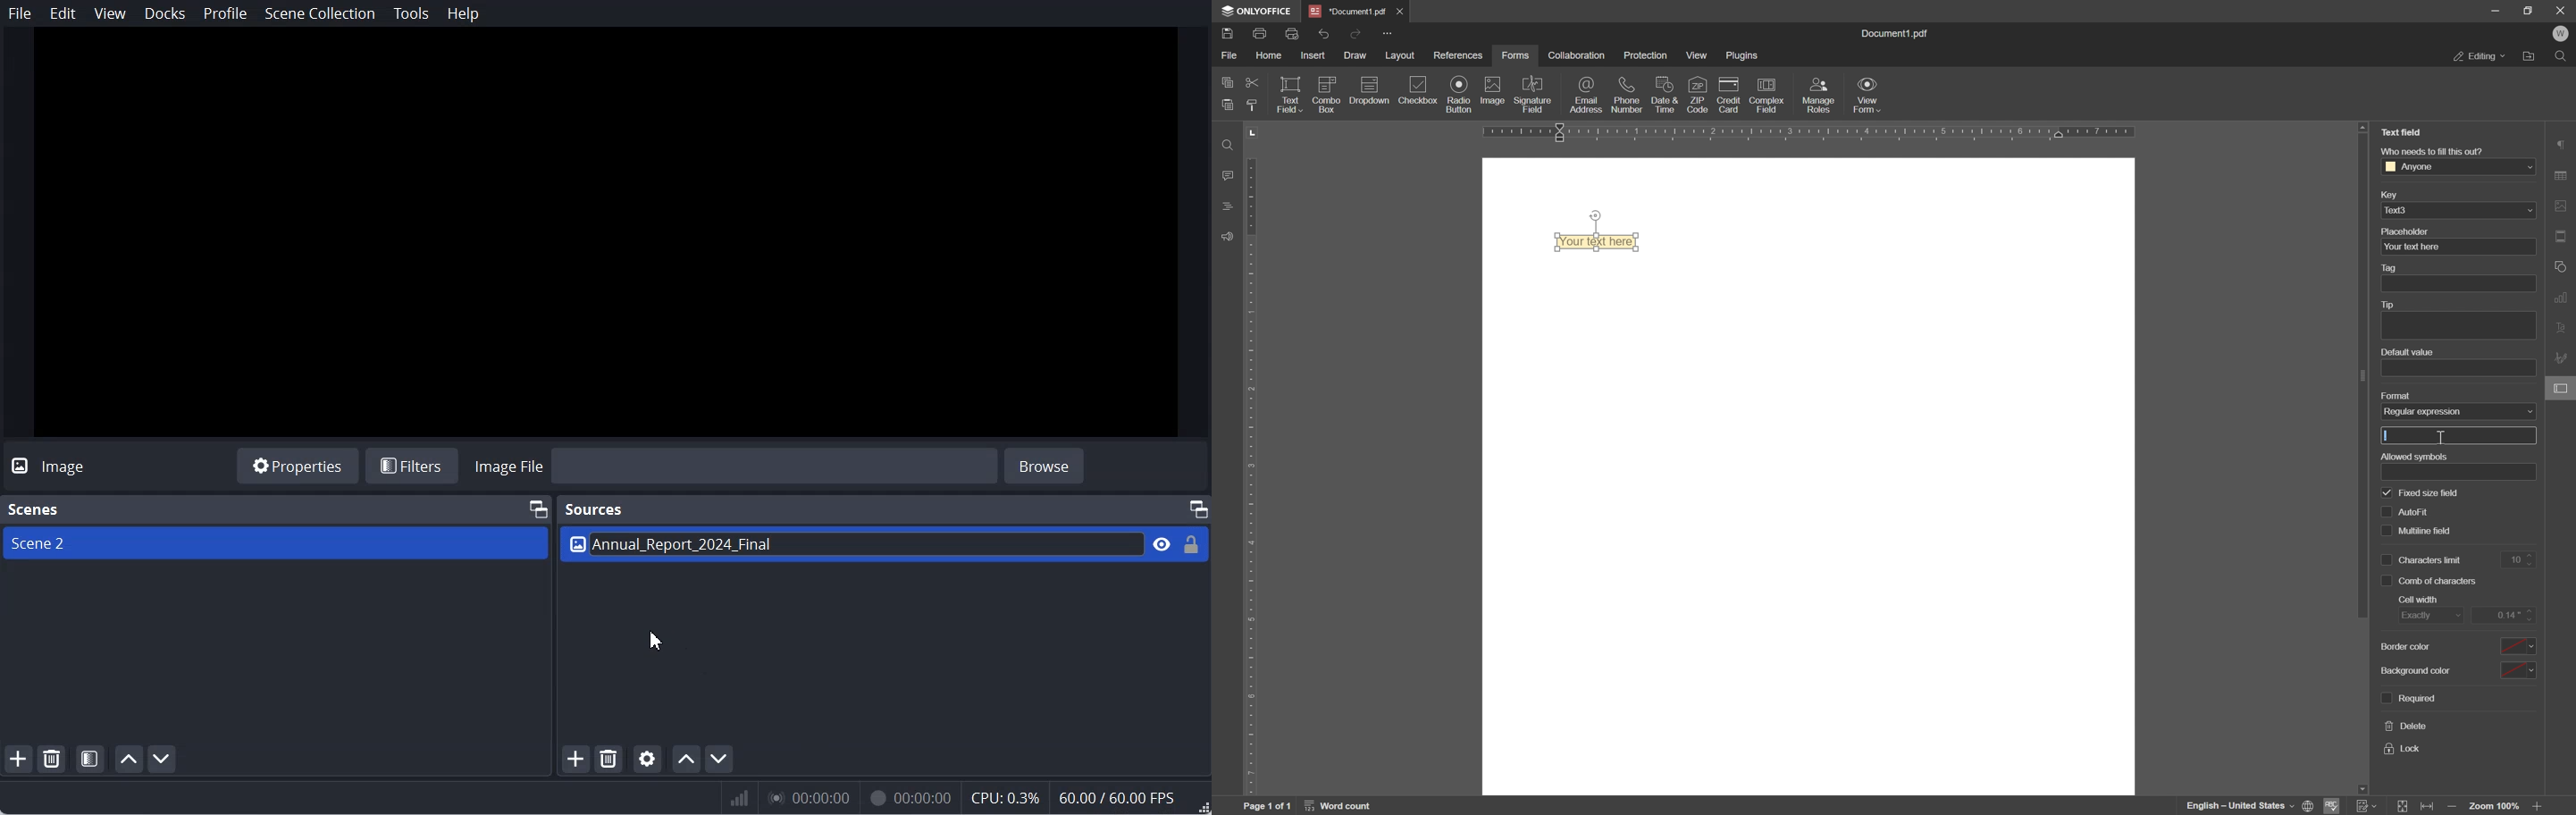 This screenshot has width=2576, height=840. I want to click on Cursor, so click(657, 640).